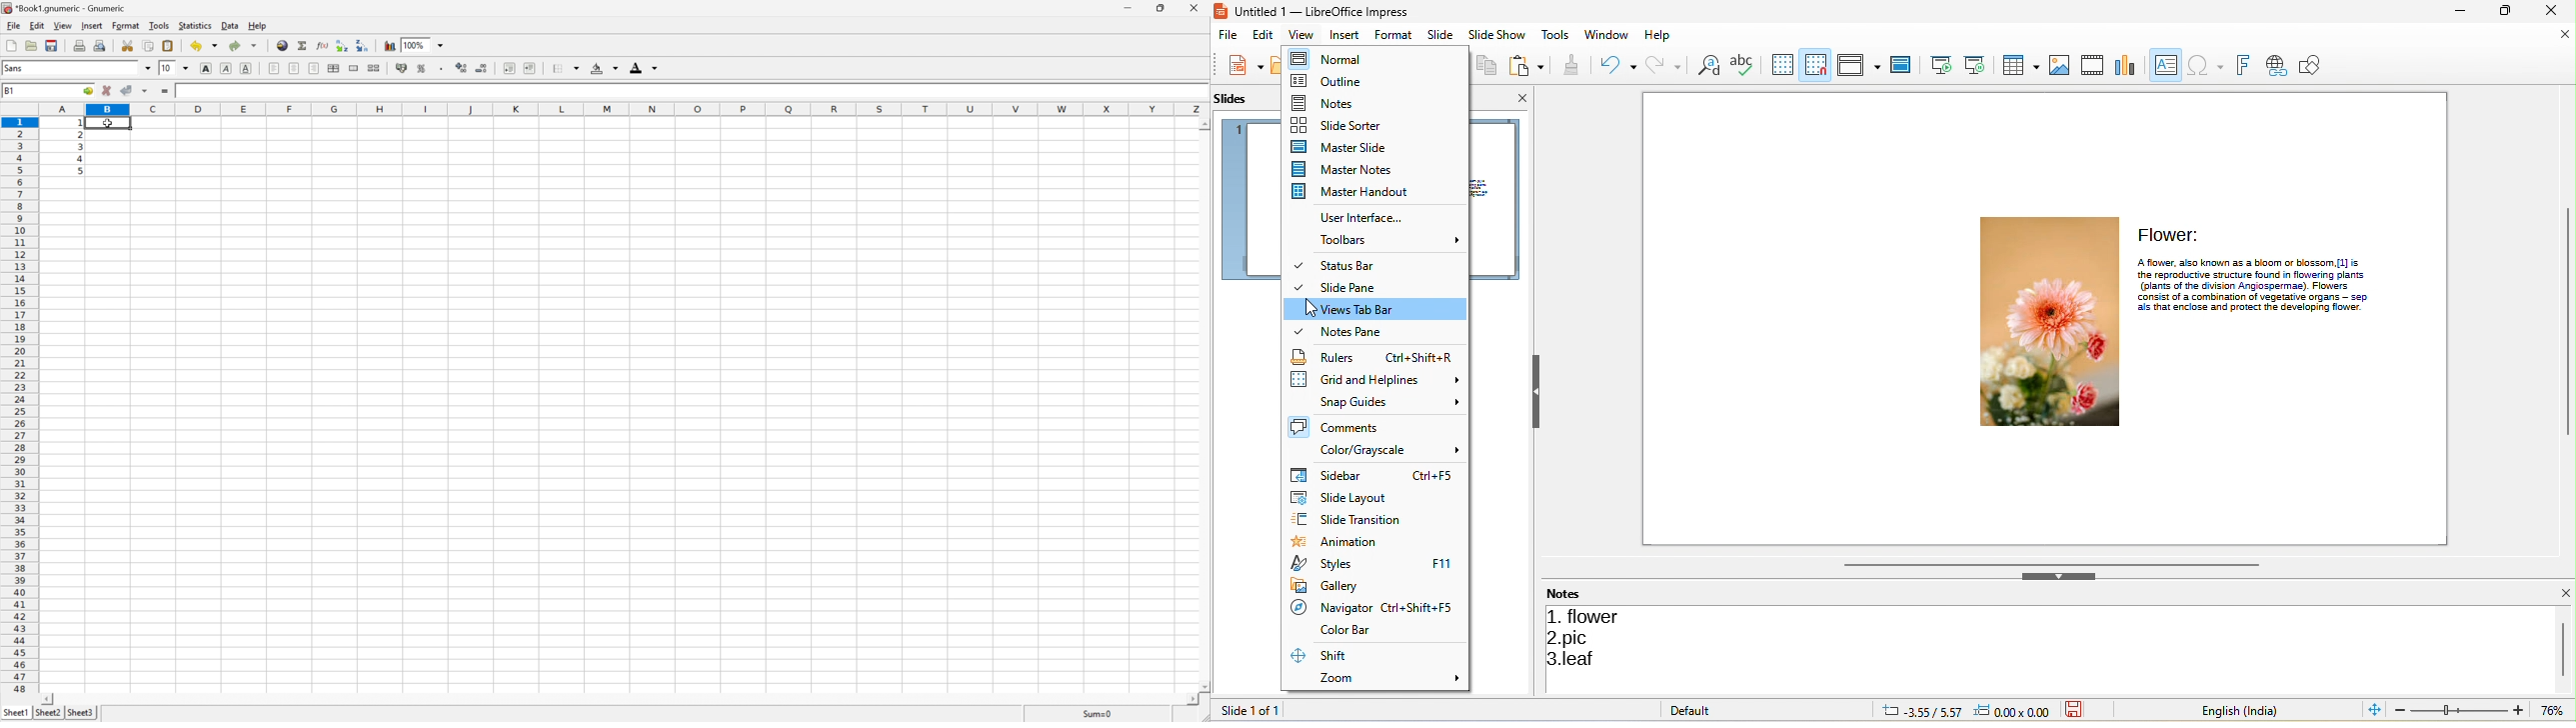 The height and width of the screenshot is (728, 2576). What do you see at coordinates (127, 26) in the screenshot?
I see `Format` at bounding box center [127, 26].